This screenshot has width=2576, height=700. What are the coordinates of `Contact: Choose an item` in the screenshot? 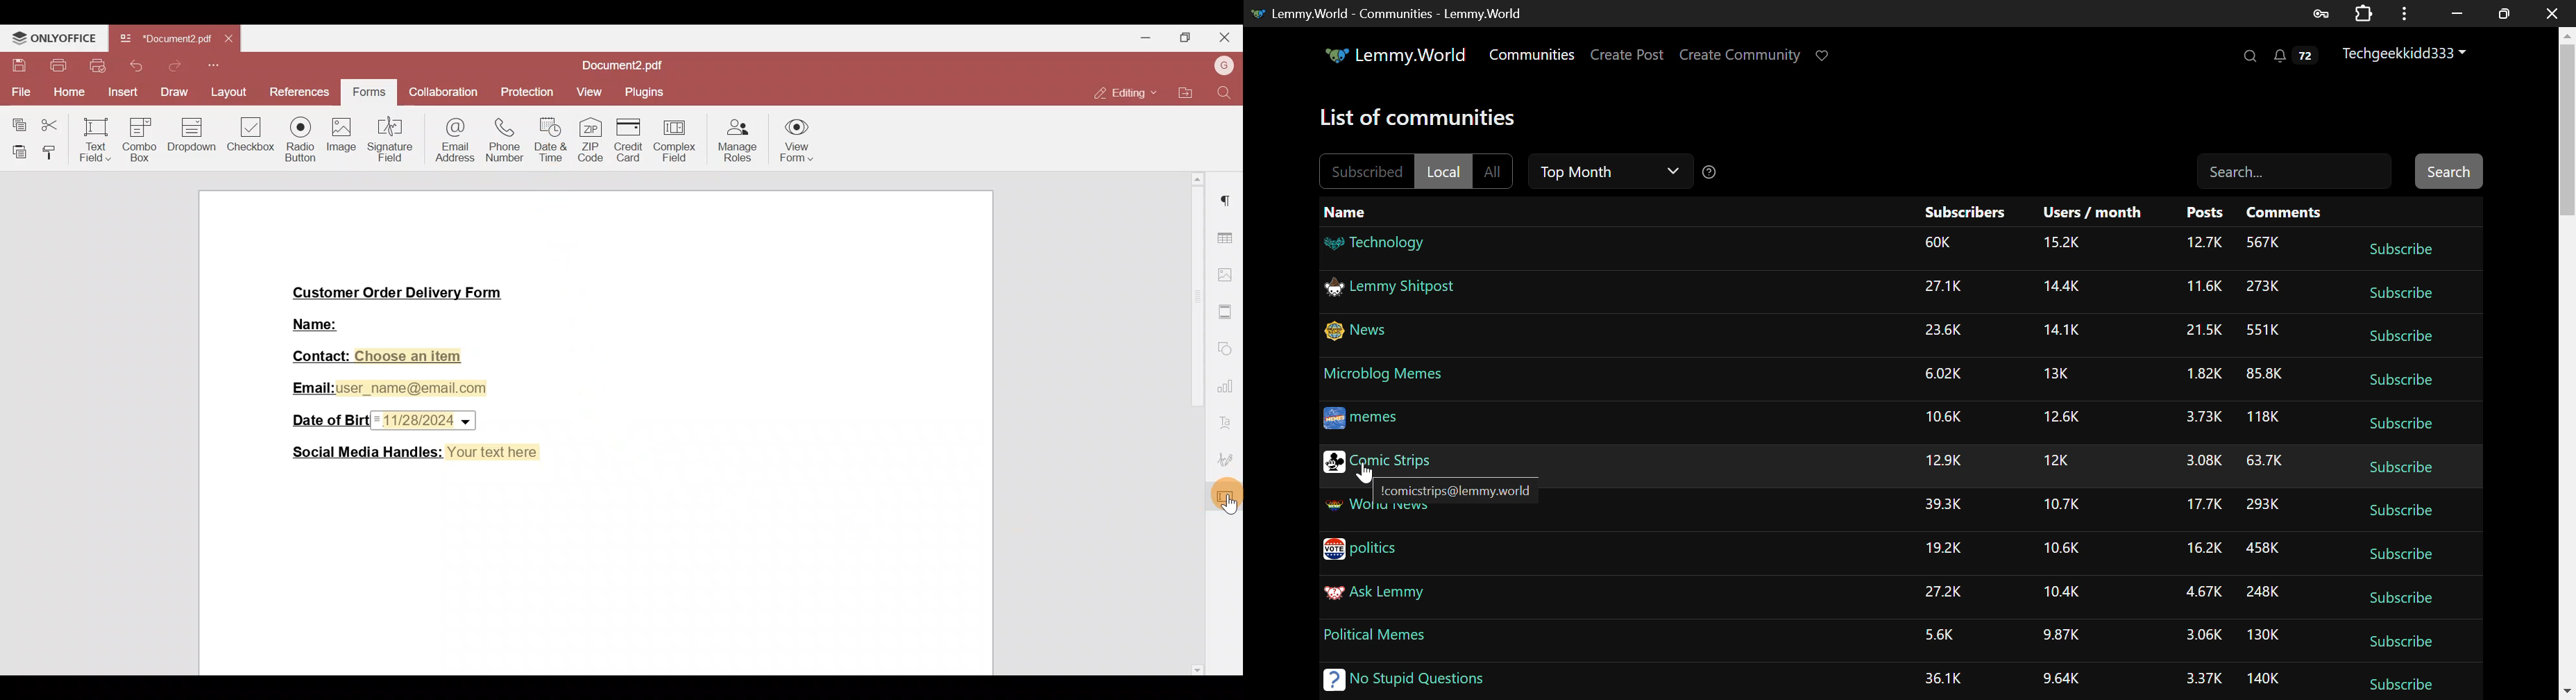 It's located at (380, 357).